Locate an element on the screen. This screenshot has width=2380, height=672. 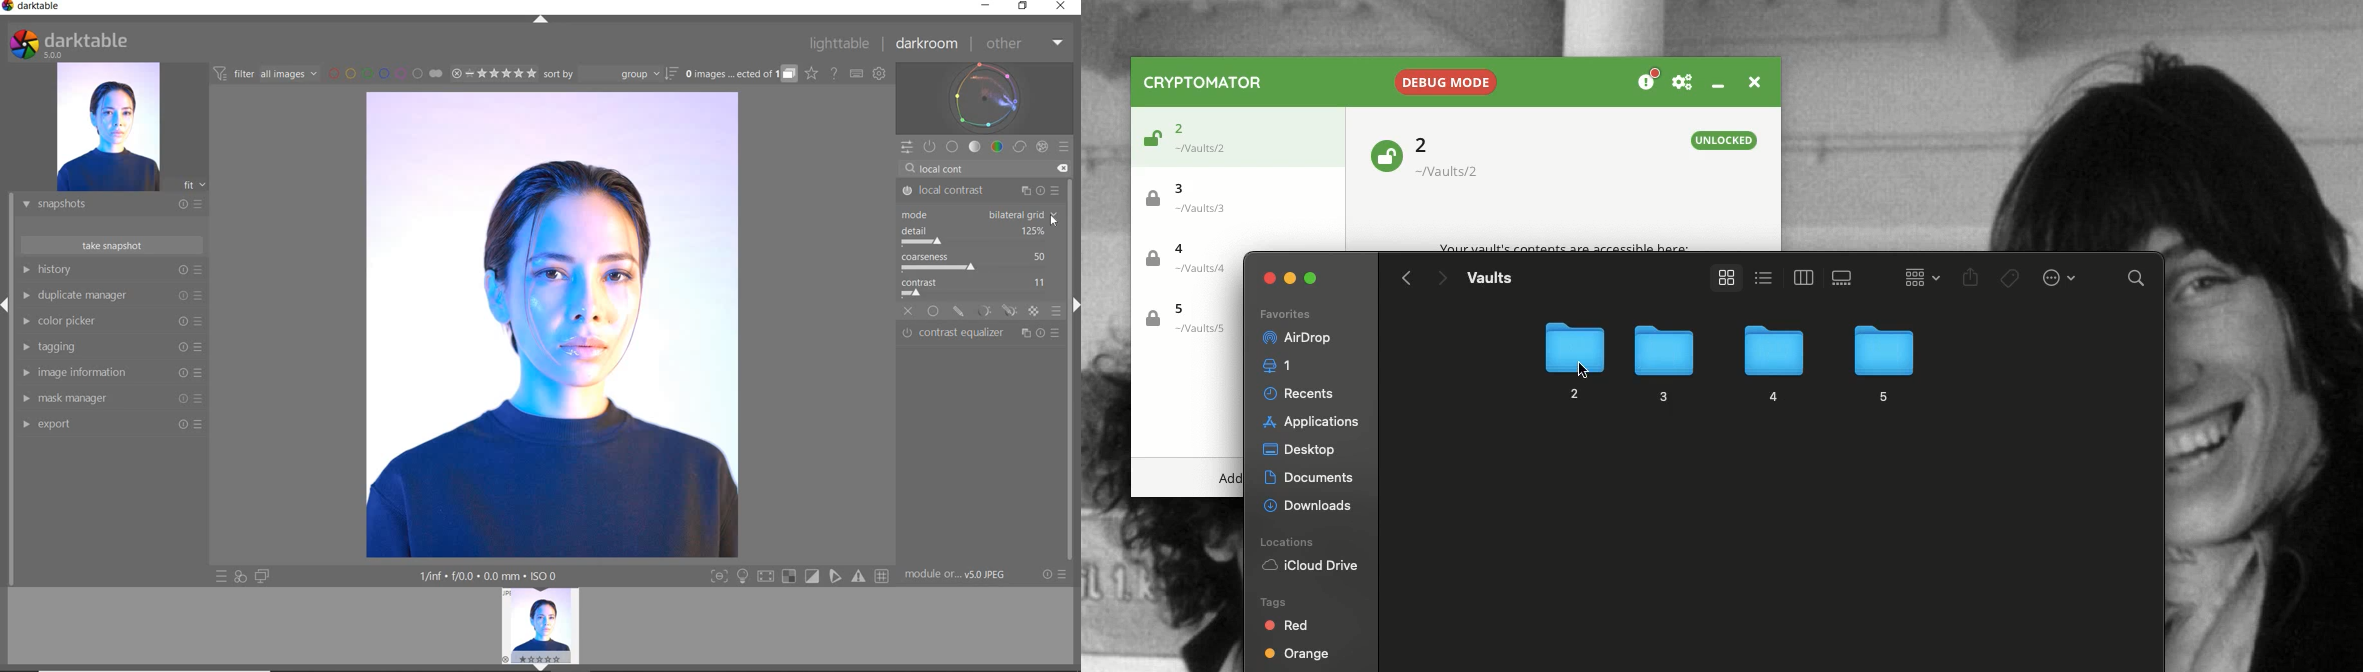
CORRECT is located at coordinates (1021, 148).